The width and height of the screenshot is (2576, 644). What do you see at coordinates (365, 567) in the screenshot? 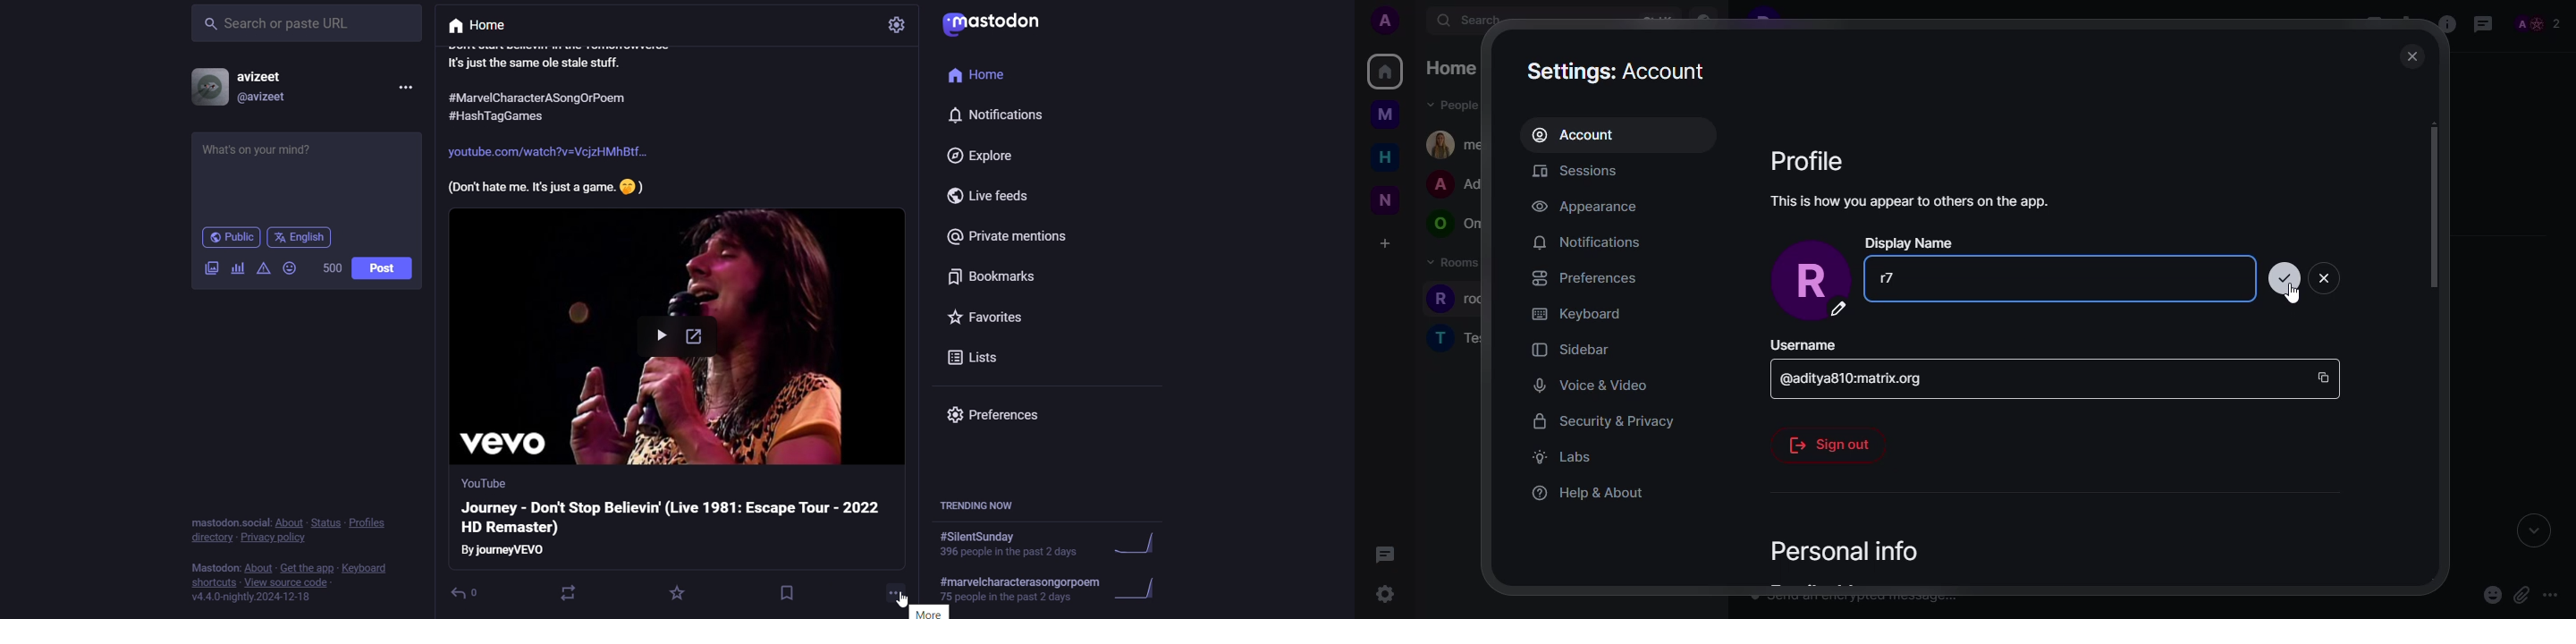
I see `keyboard` at bounding box center [365, 567].